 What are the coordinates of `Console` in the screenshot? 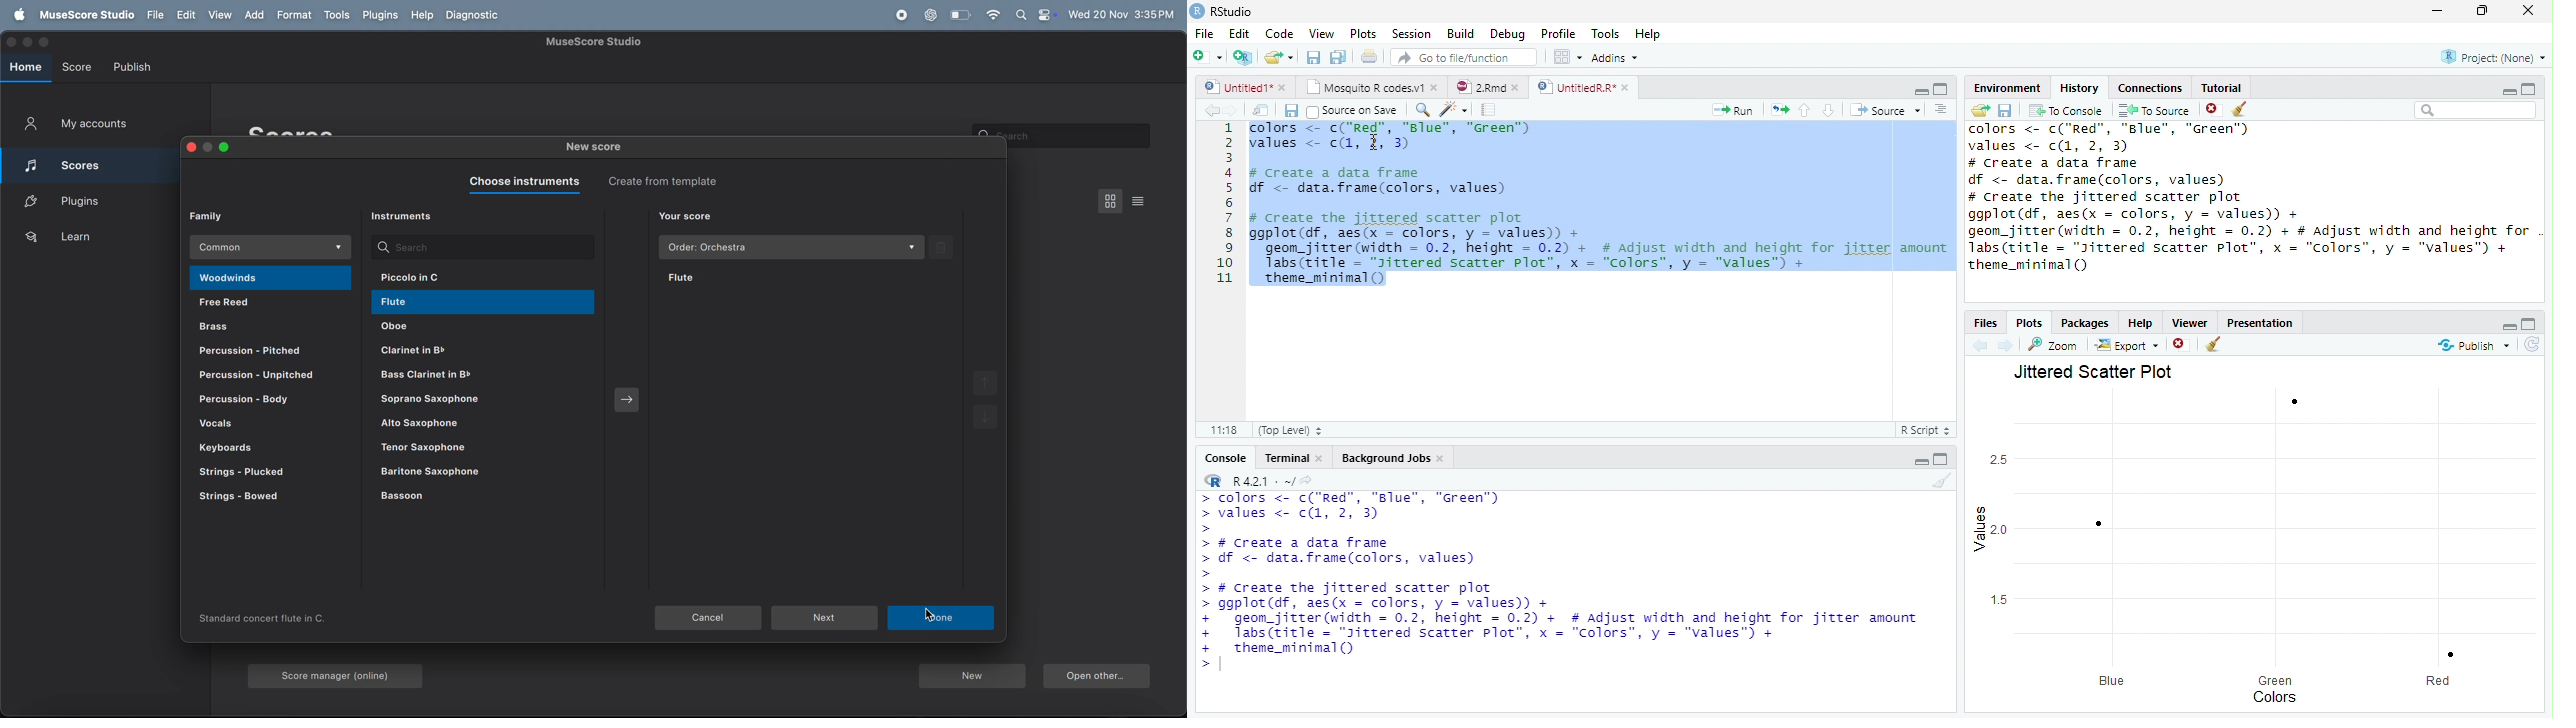 It's located at (1226, 457).